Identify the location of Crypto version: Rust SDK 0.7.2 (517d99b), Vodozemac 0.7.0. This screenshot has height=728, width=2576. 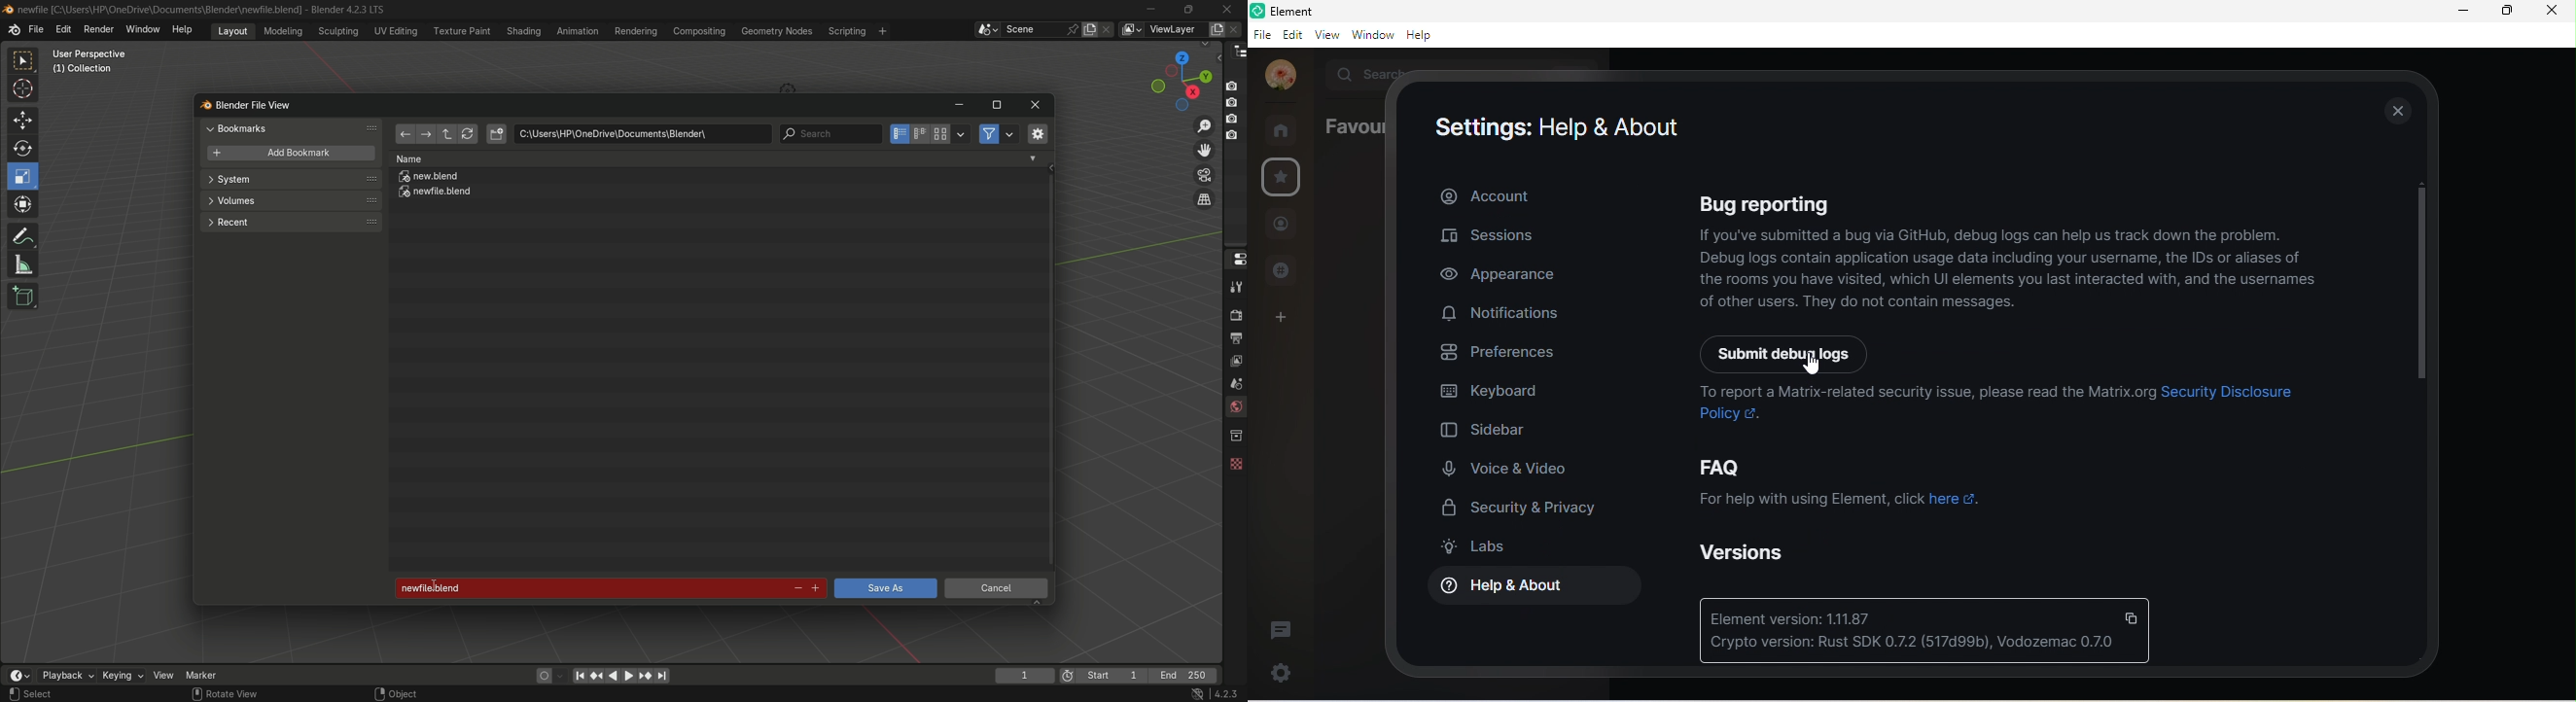
(1916, 646).